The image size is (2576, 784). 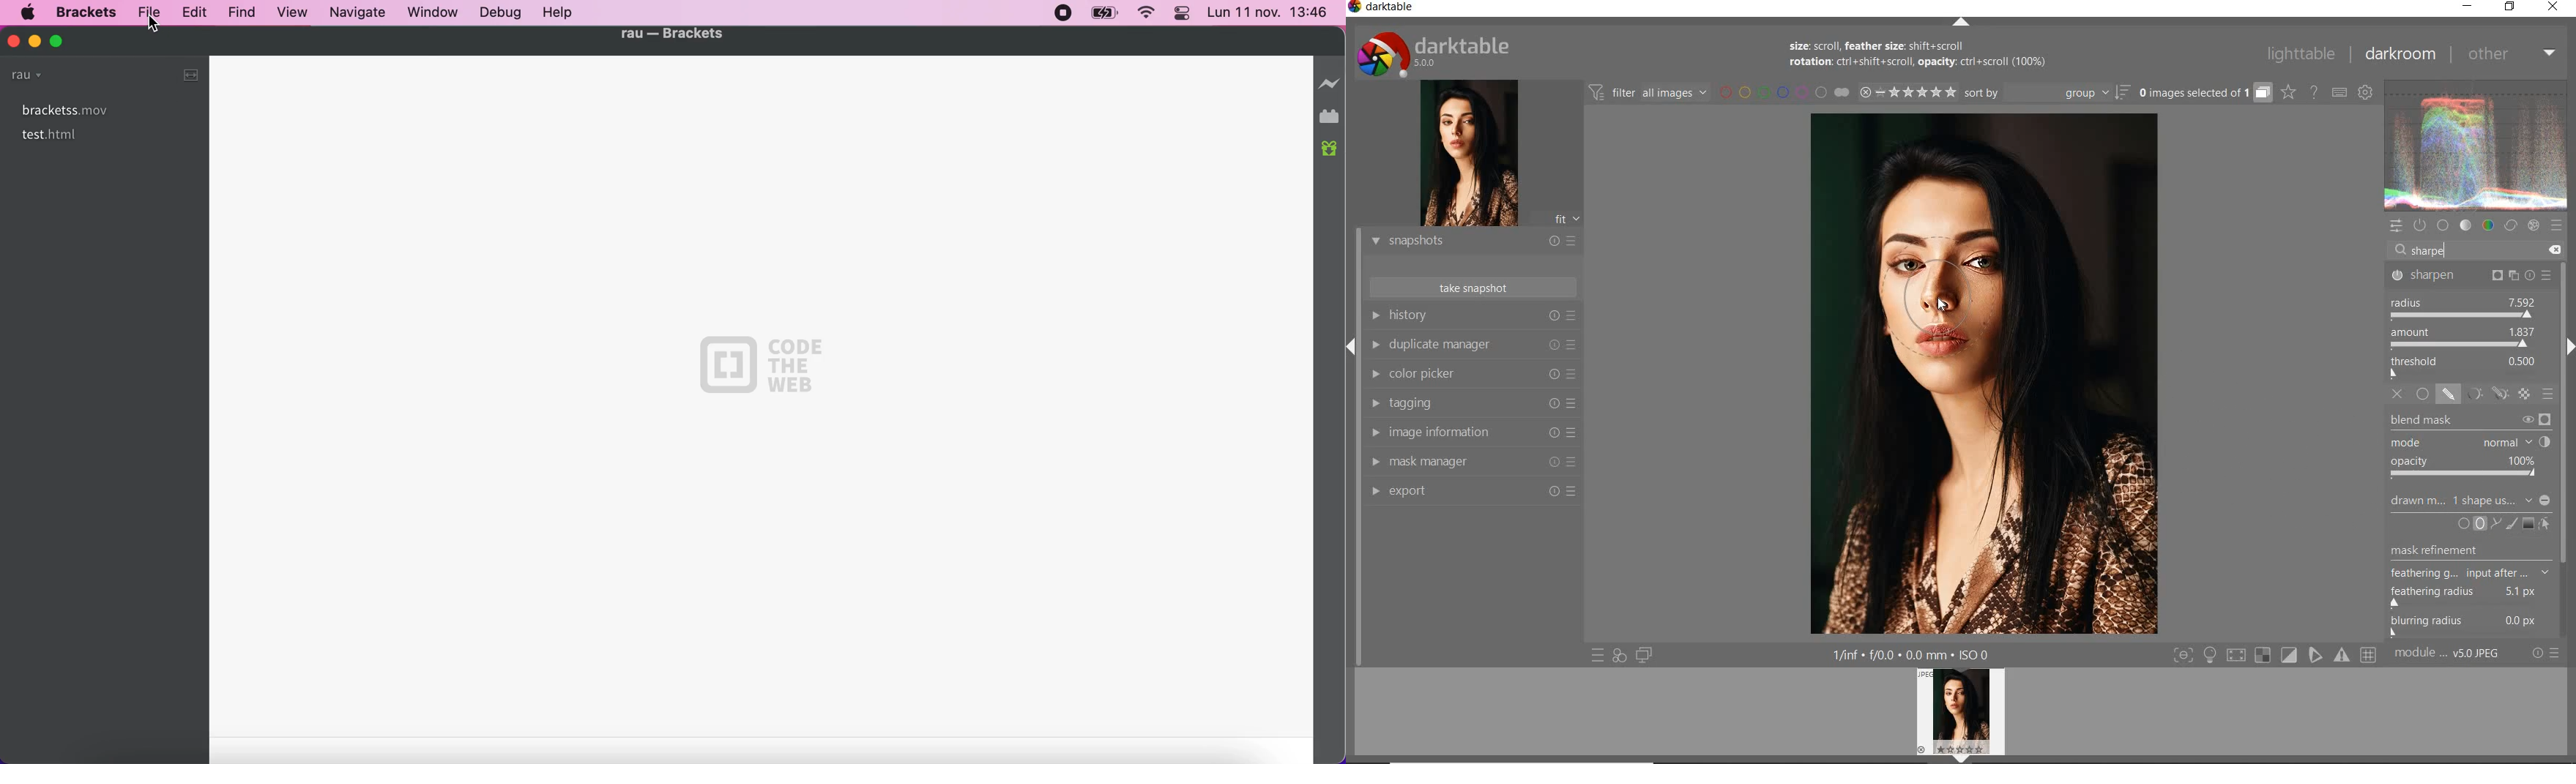 What do you see at coordinates (86, 12) in the screenshot?
I see `brackets` at bounding box center [86, 12].